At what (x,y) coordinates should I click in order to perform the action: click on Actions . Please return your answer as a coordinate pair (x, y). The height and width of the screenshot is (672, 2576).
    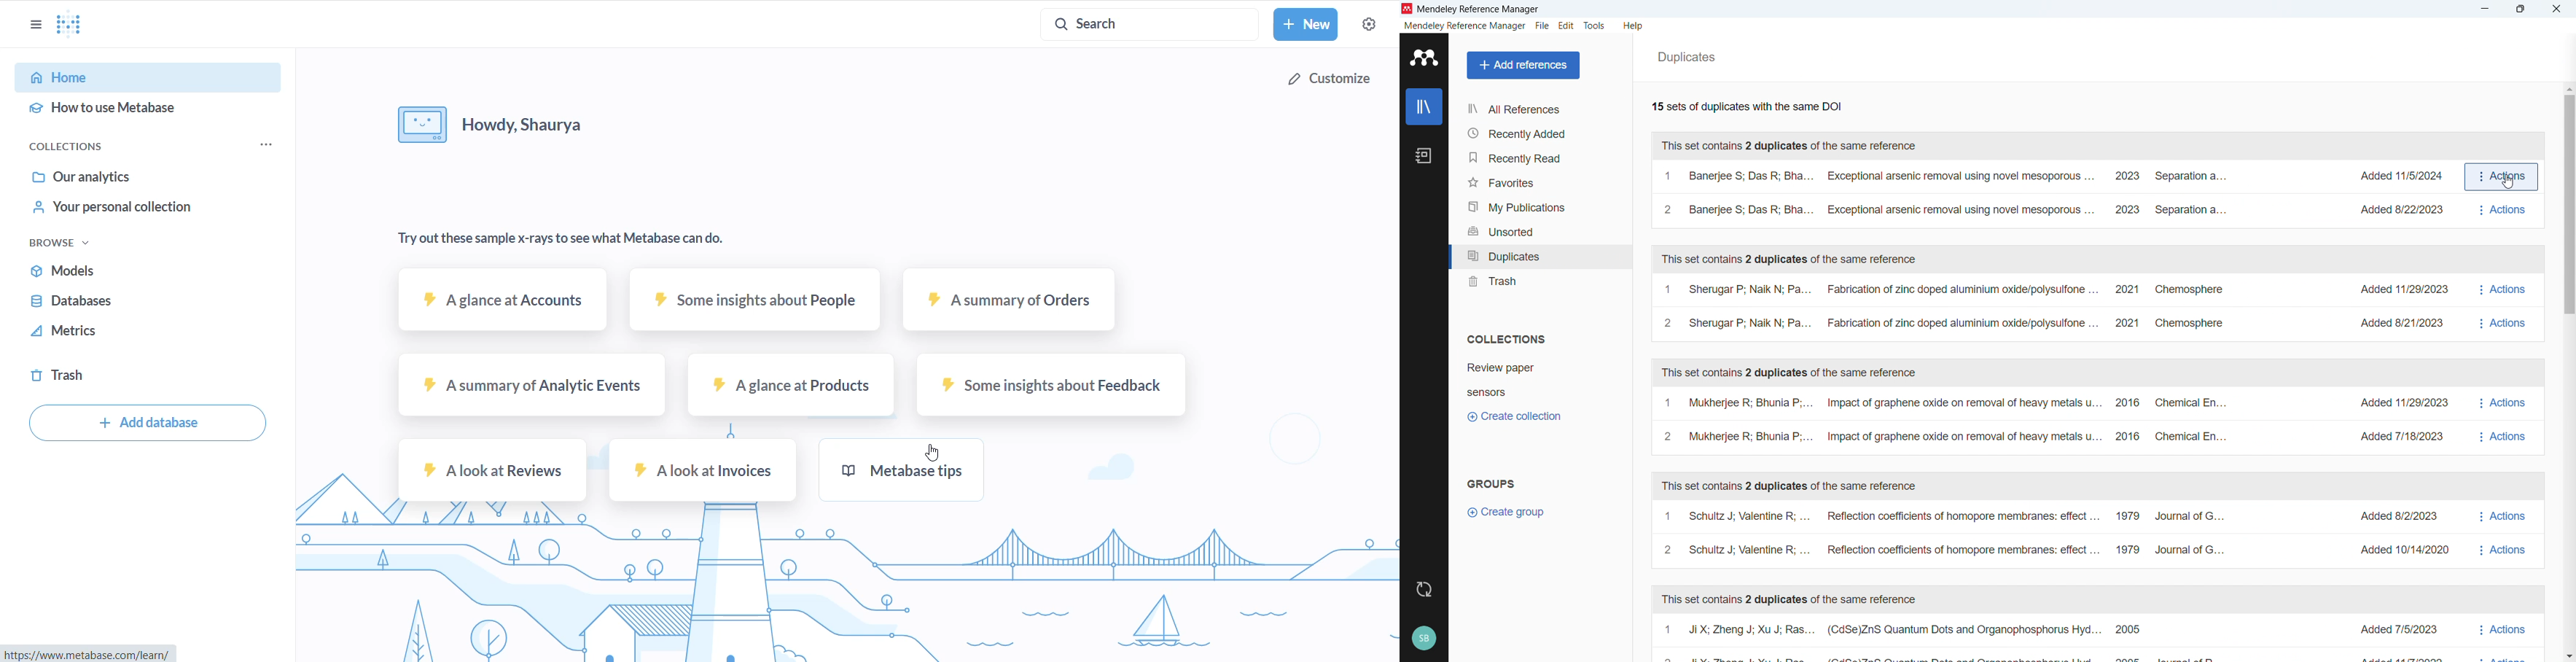
    Looking at the image, I should click on (2501, 639).